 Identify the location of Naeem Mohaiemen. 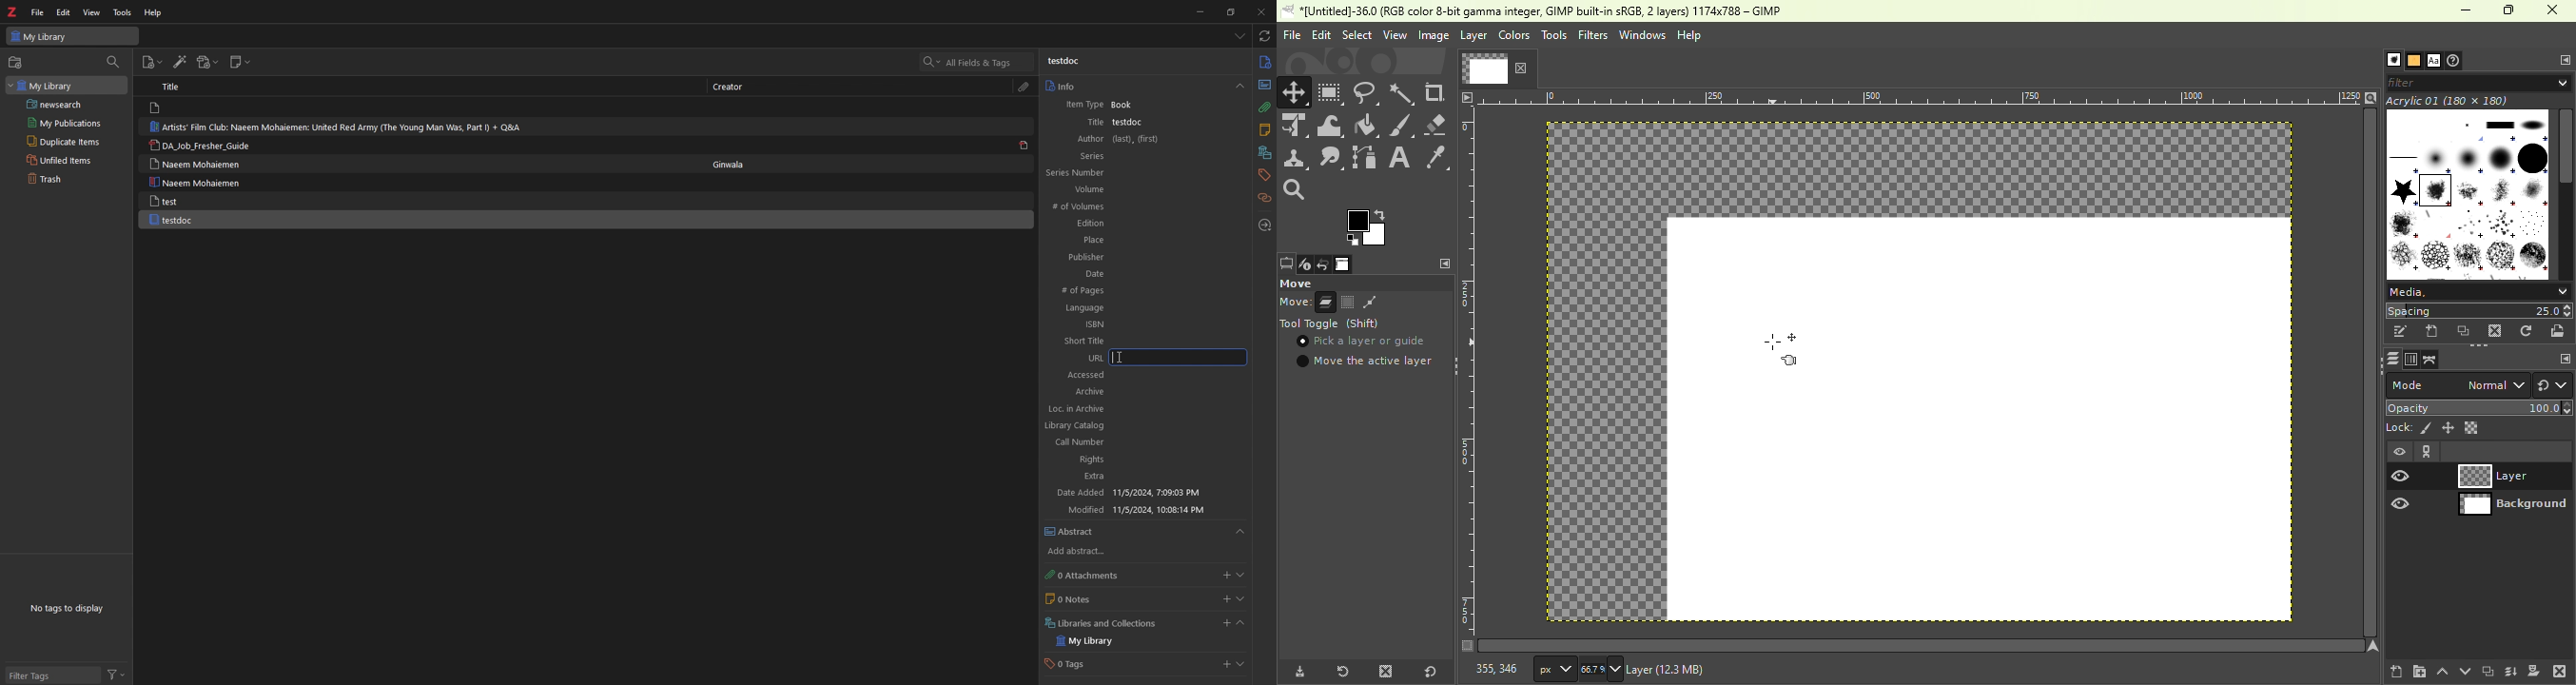
(201, 164).